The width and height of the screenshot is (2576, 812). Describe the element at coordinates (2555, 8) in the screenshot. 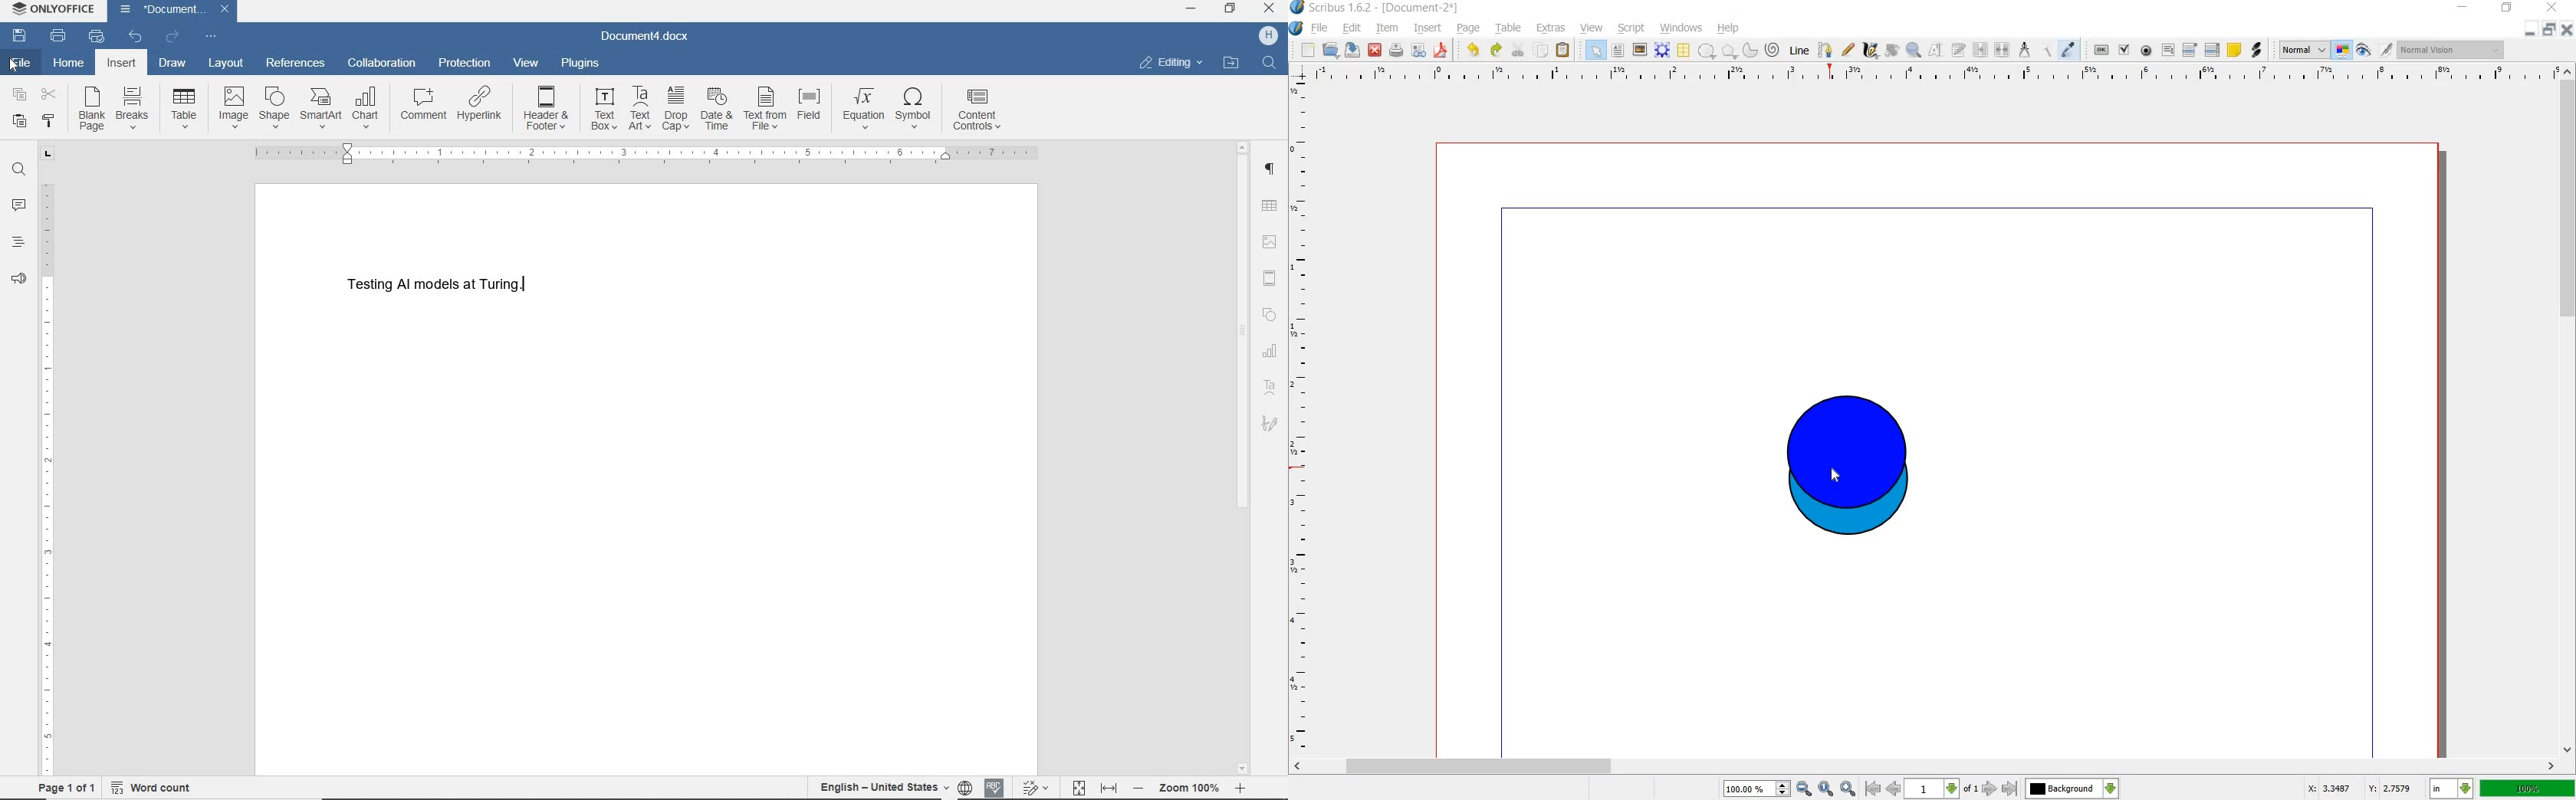

I see `close` at that location.